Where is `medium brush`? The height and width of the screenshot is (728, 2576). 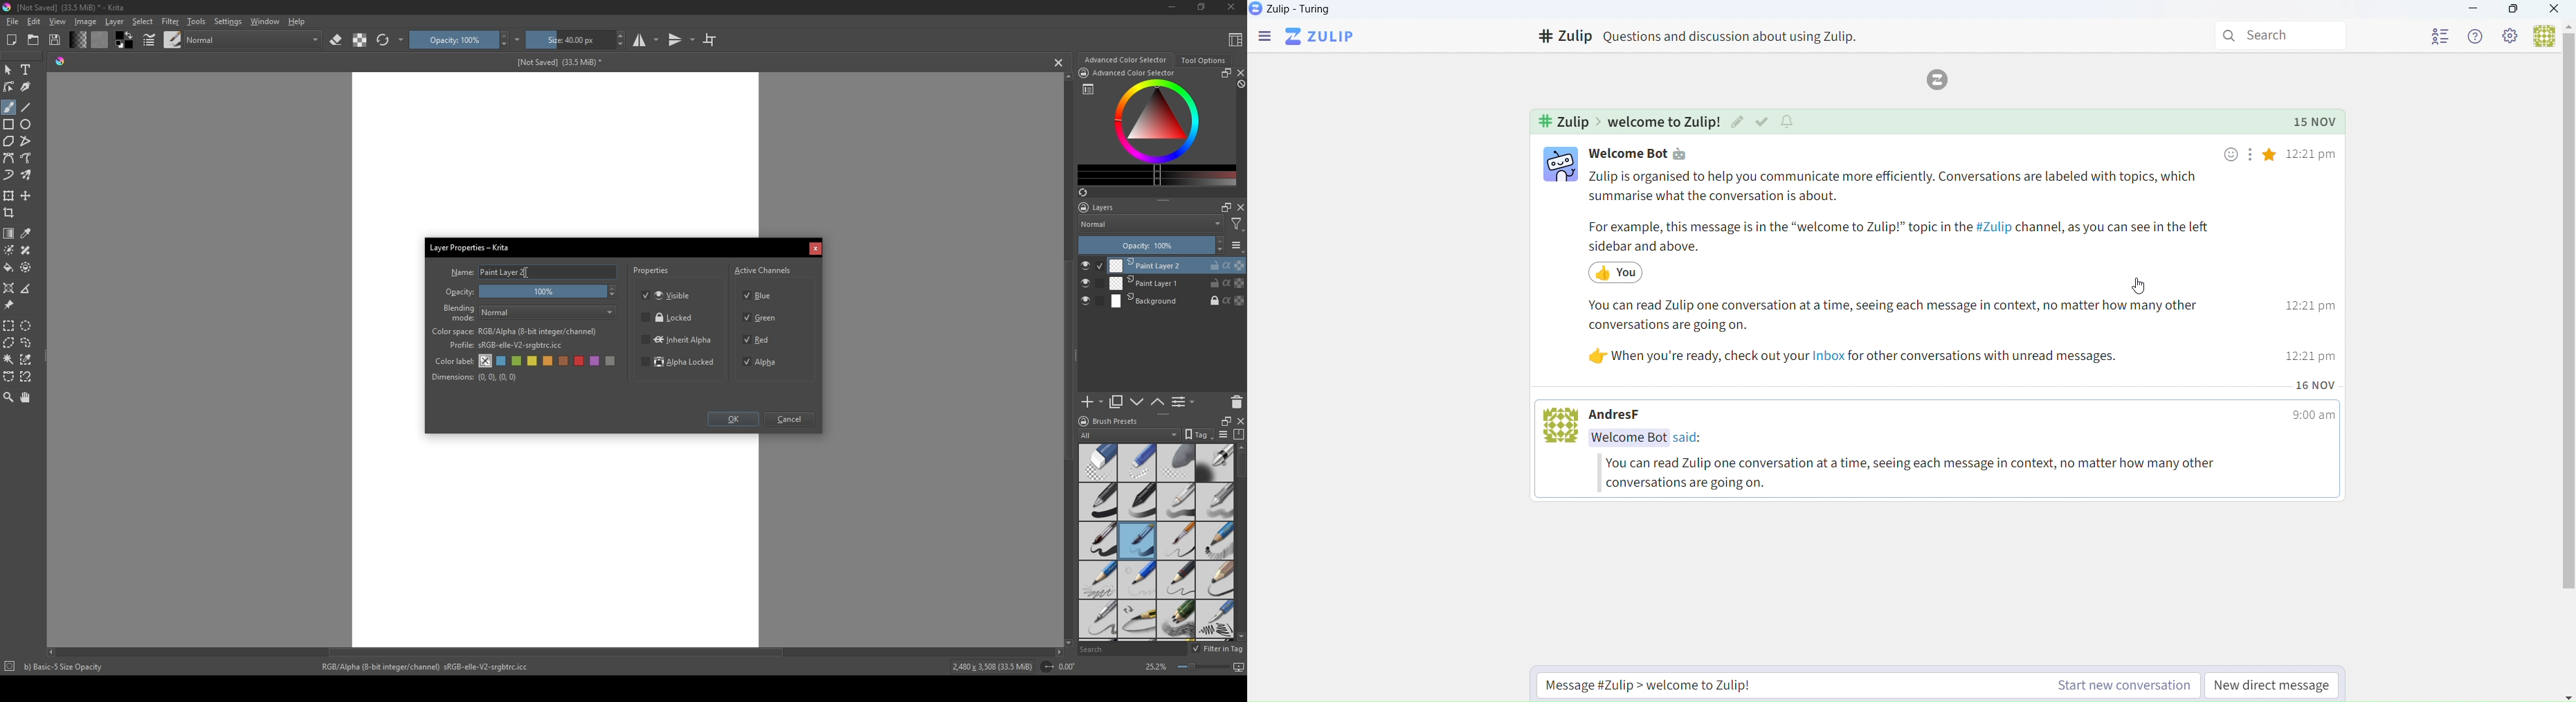 medium brush is located at coordinates (1137, 541).